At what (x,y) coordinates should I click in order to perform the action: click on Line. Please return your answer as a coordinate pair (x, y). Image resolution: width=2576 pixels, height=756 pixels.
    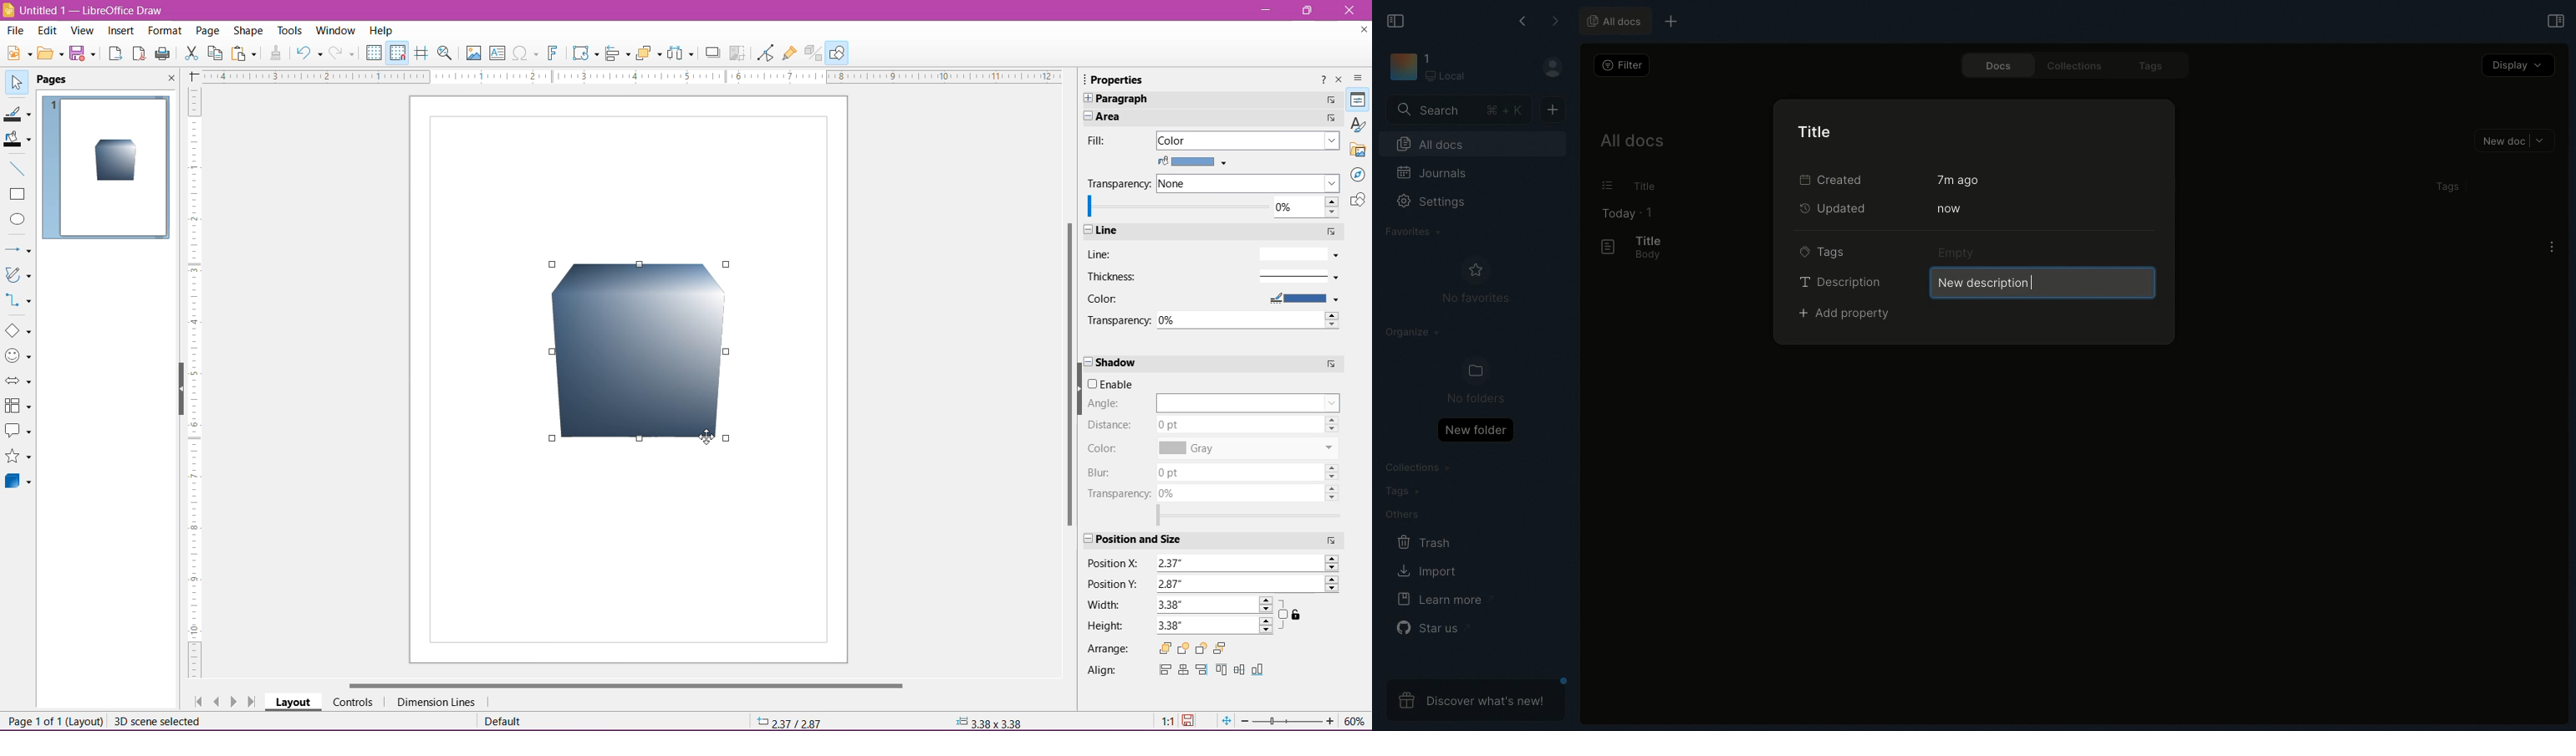
    Looking at the image, I should click on (1101, 254).